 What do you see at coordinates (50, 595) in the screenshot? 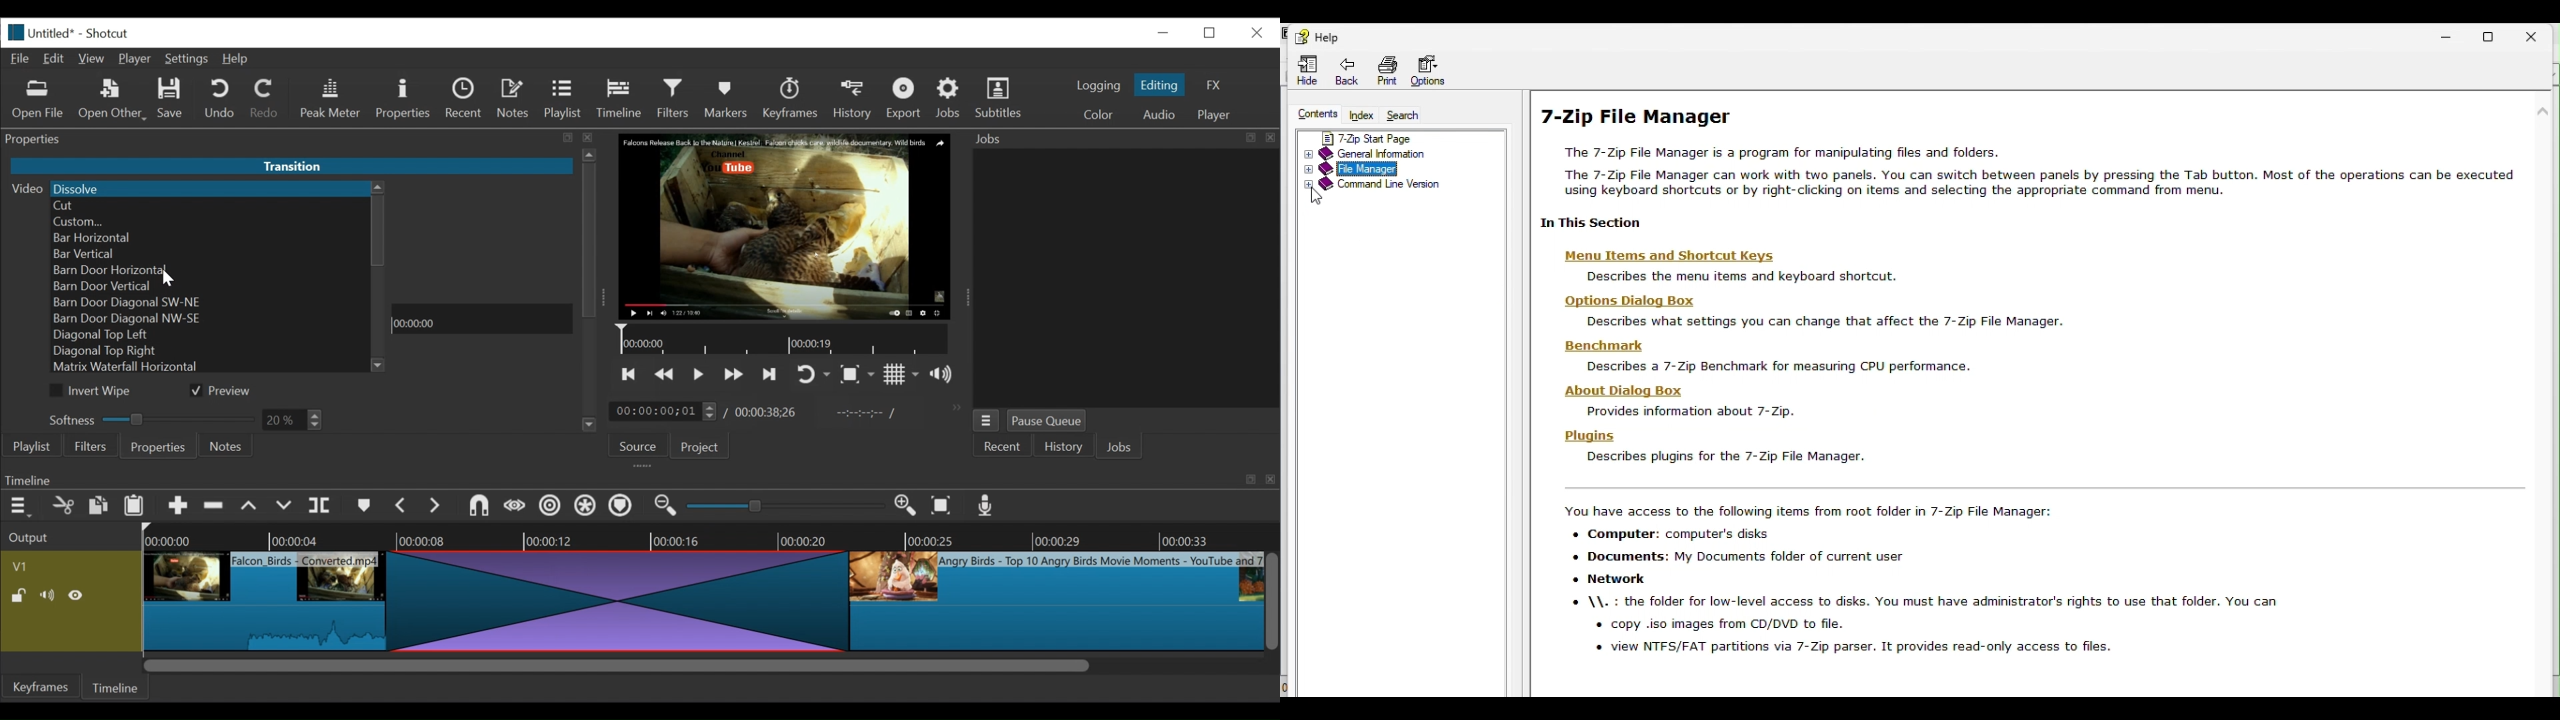
I see `Mute` at bounding box center [50, 595].